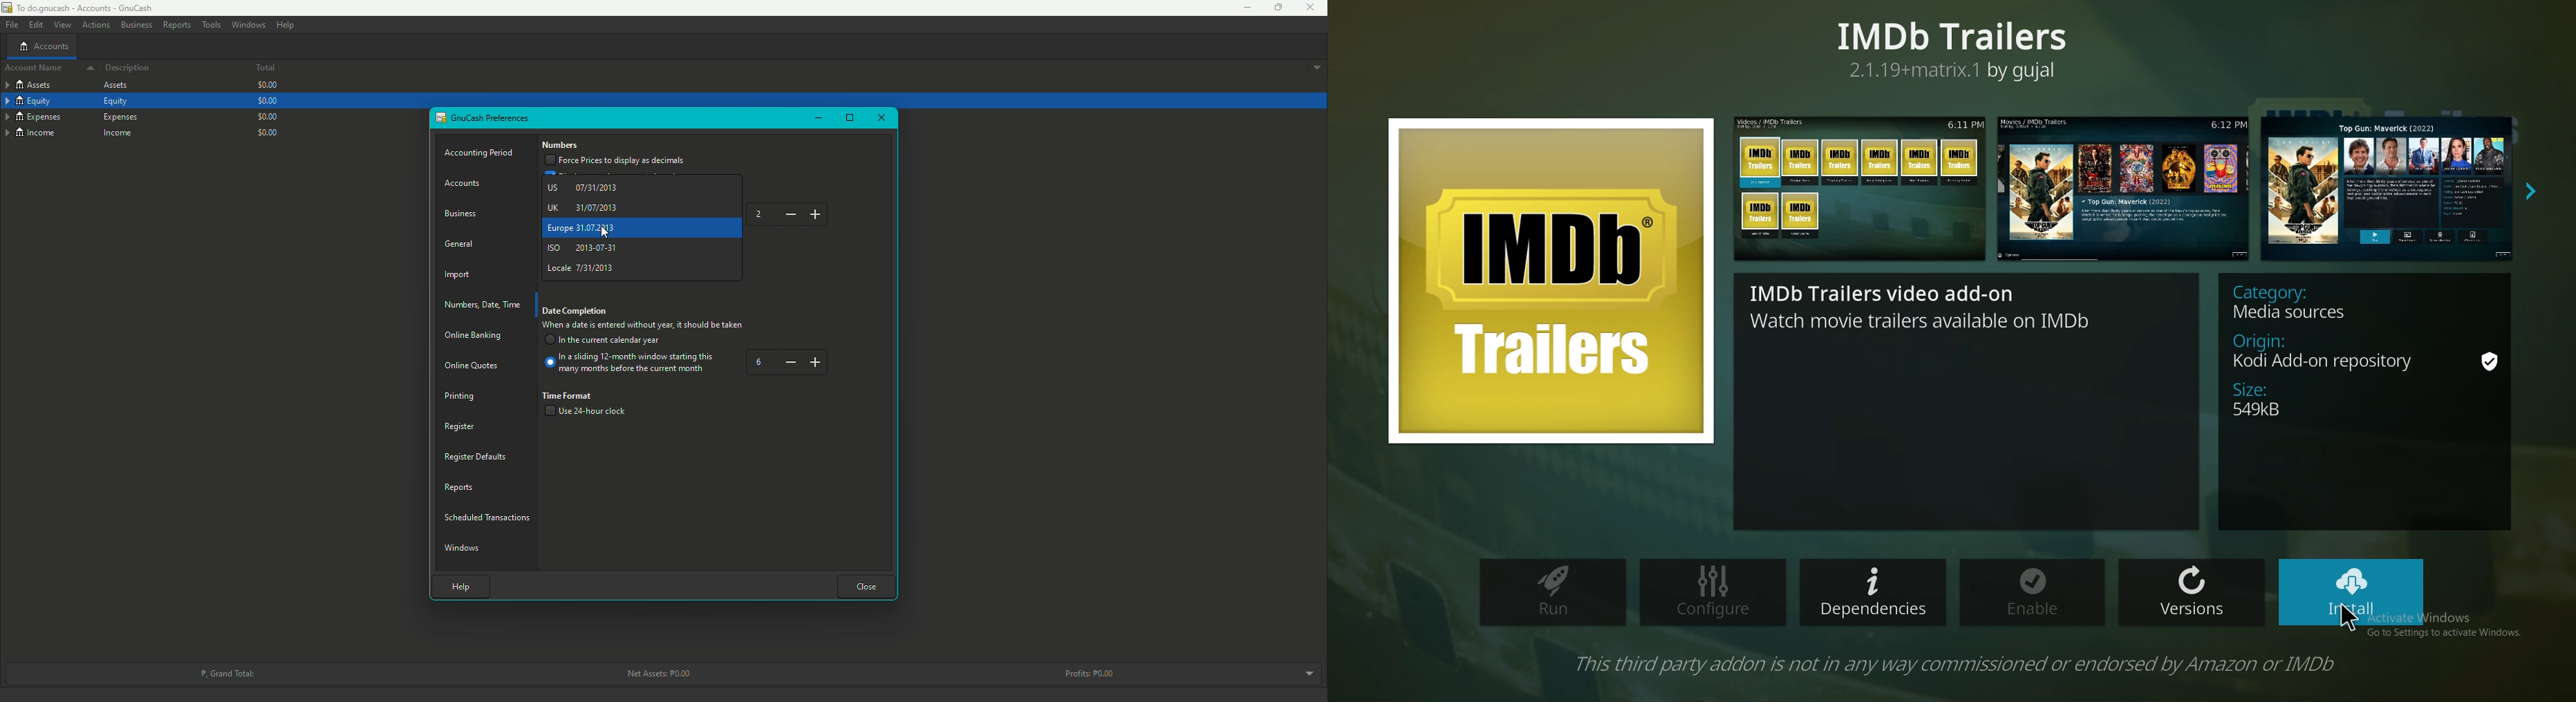 Image resolution: width=2576 pixels, height=728 pixels. I want to click on In the current calendar year, so click(605, 341).